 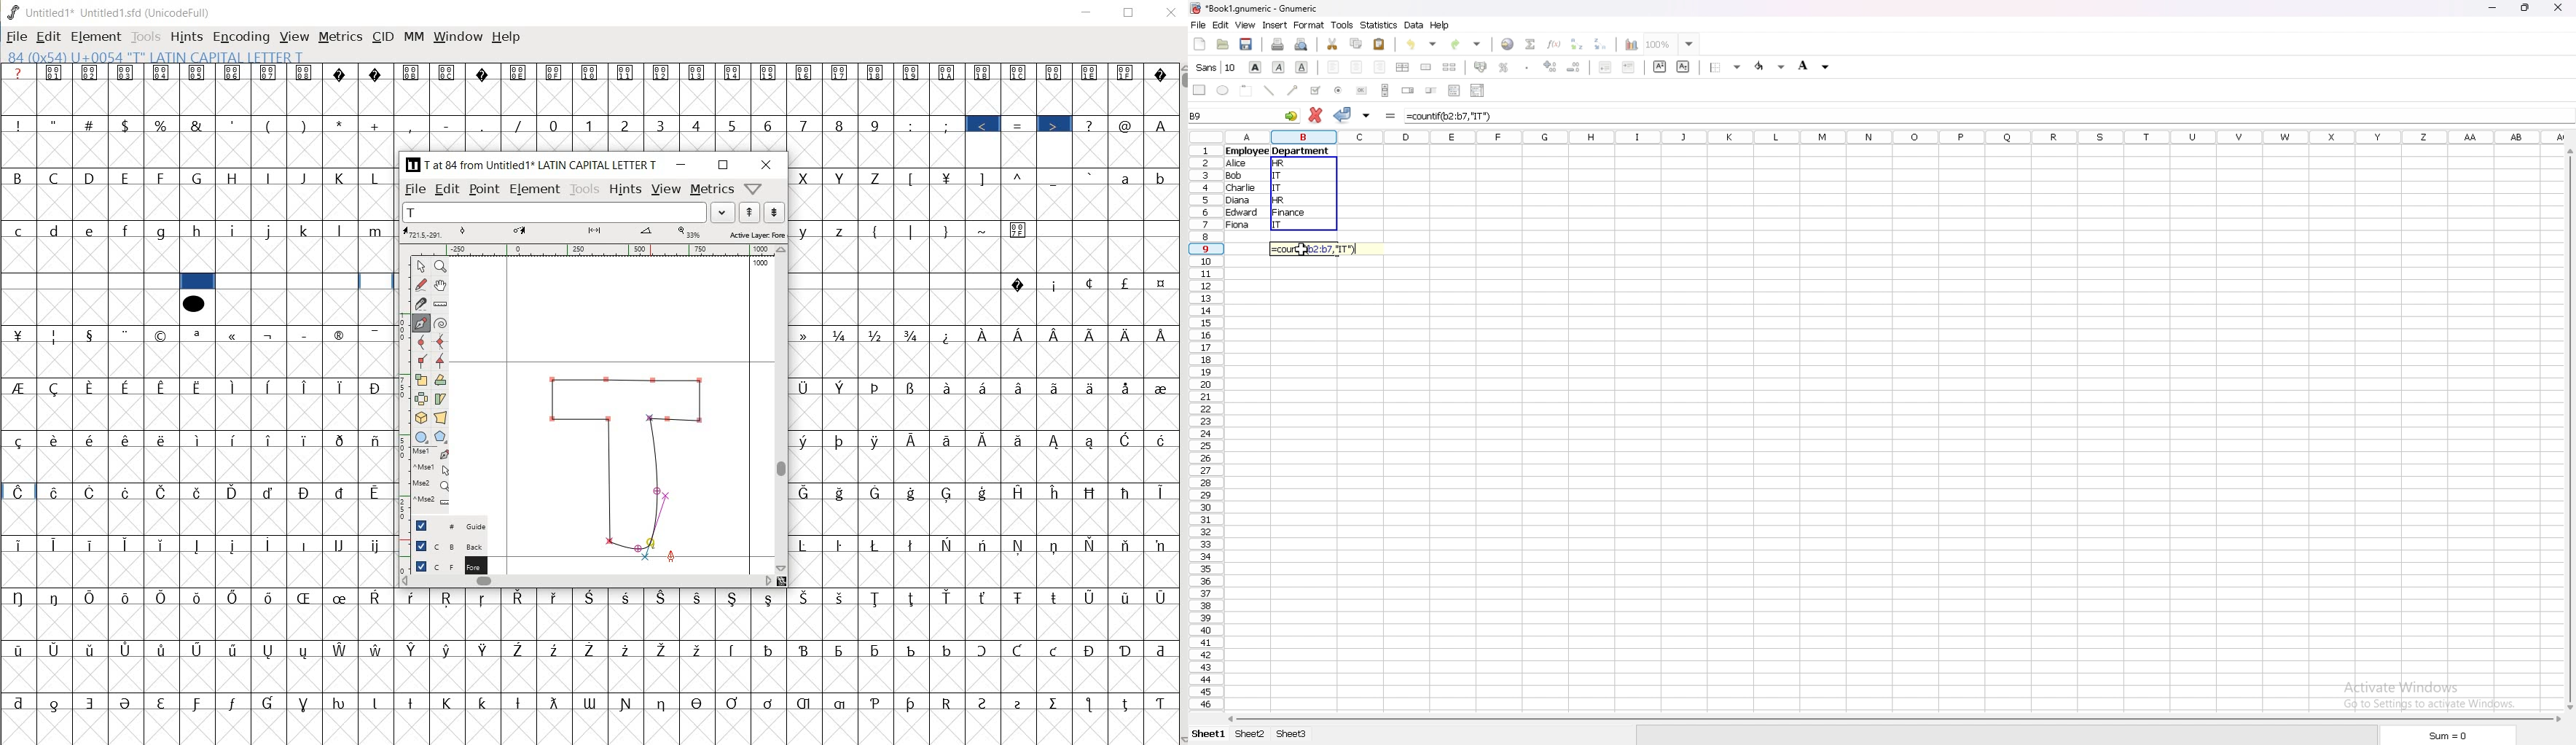 What do you see at coordinates (306, 387) in the screenshot?
I see `Symbol` at bounding box center [306, 387].